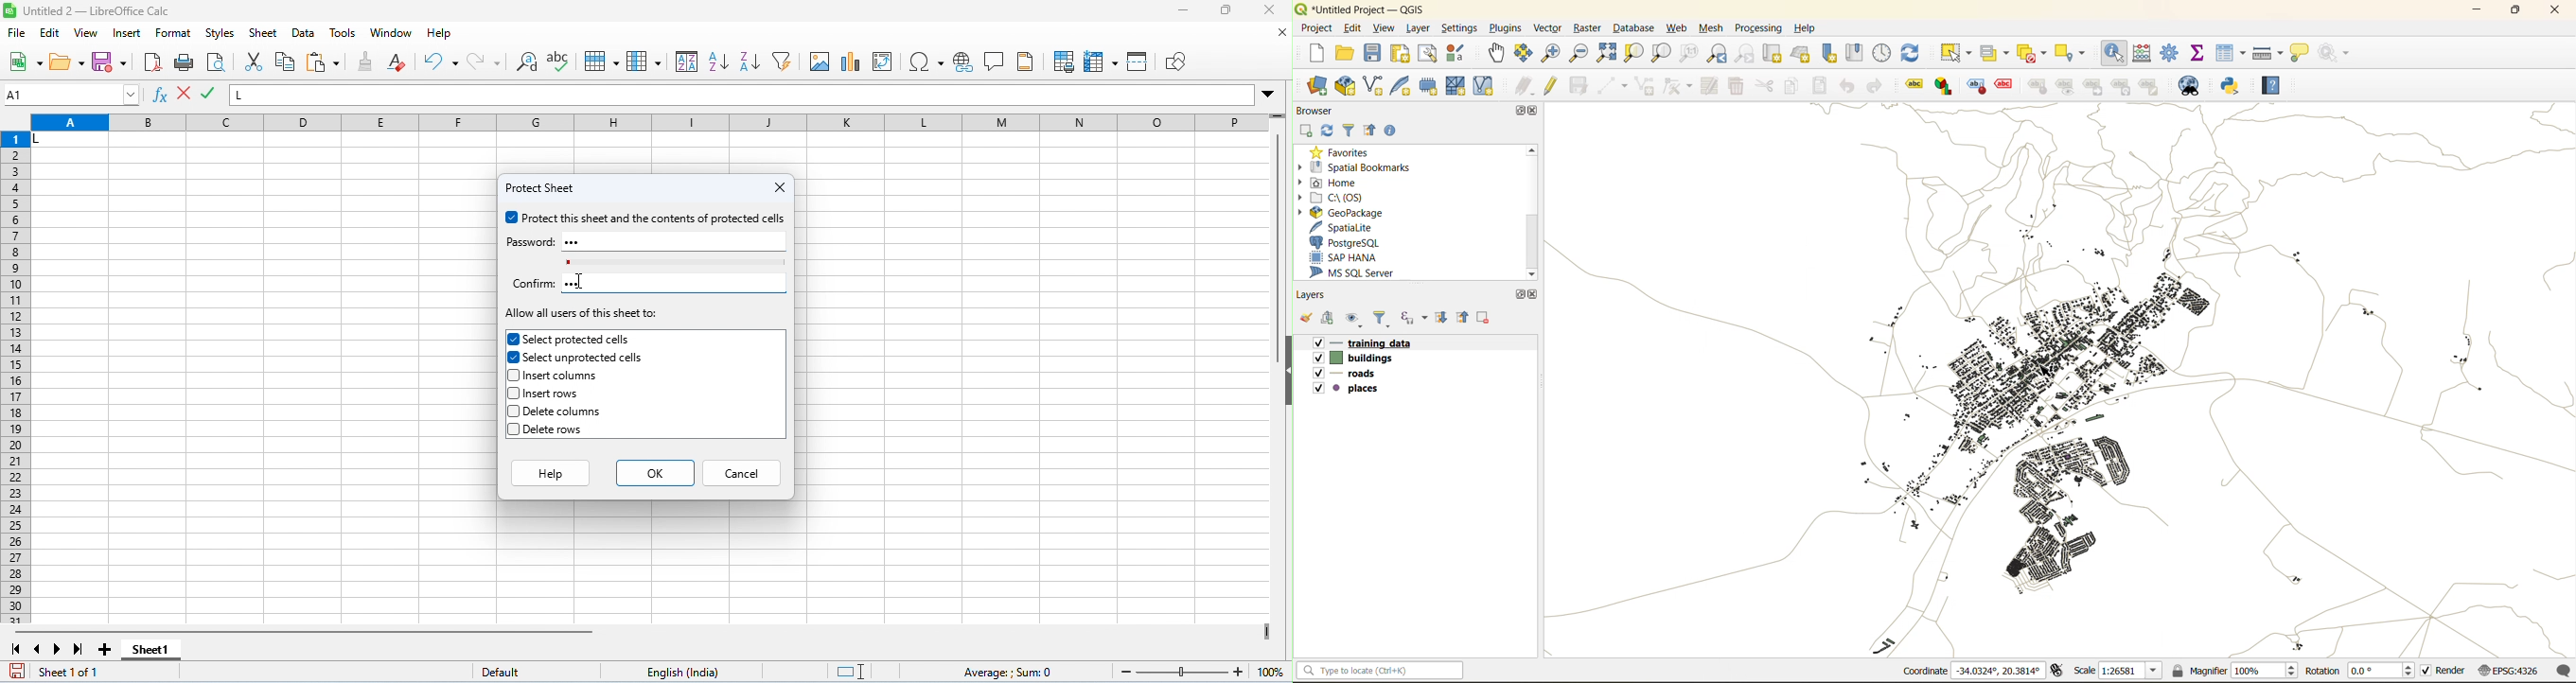  I want to click on next, so click(58, 649).